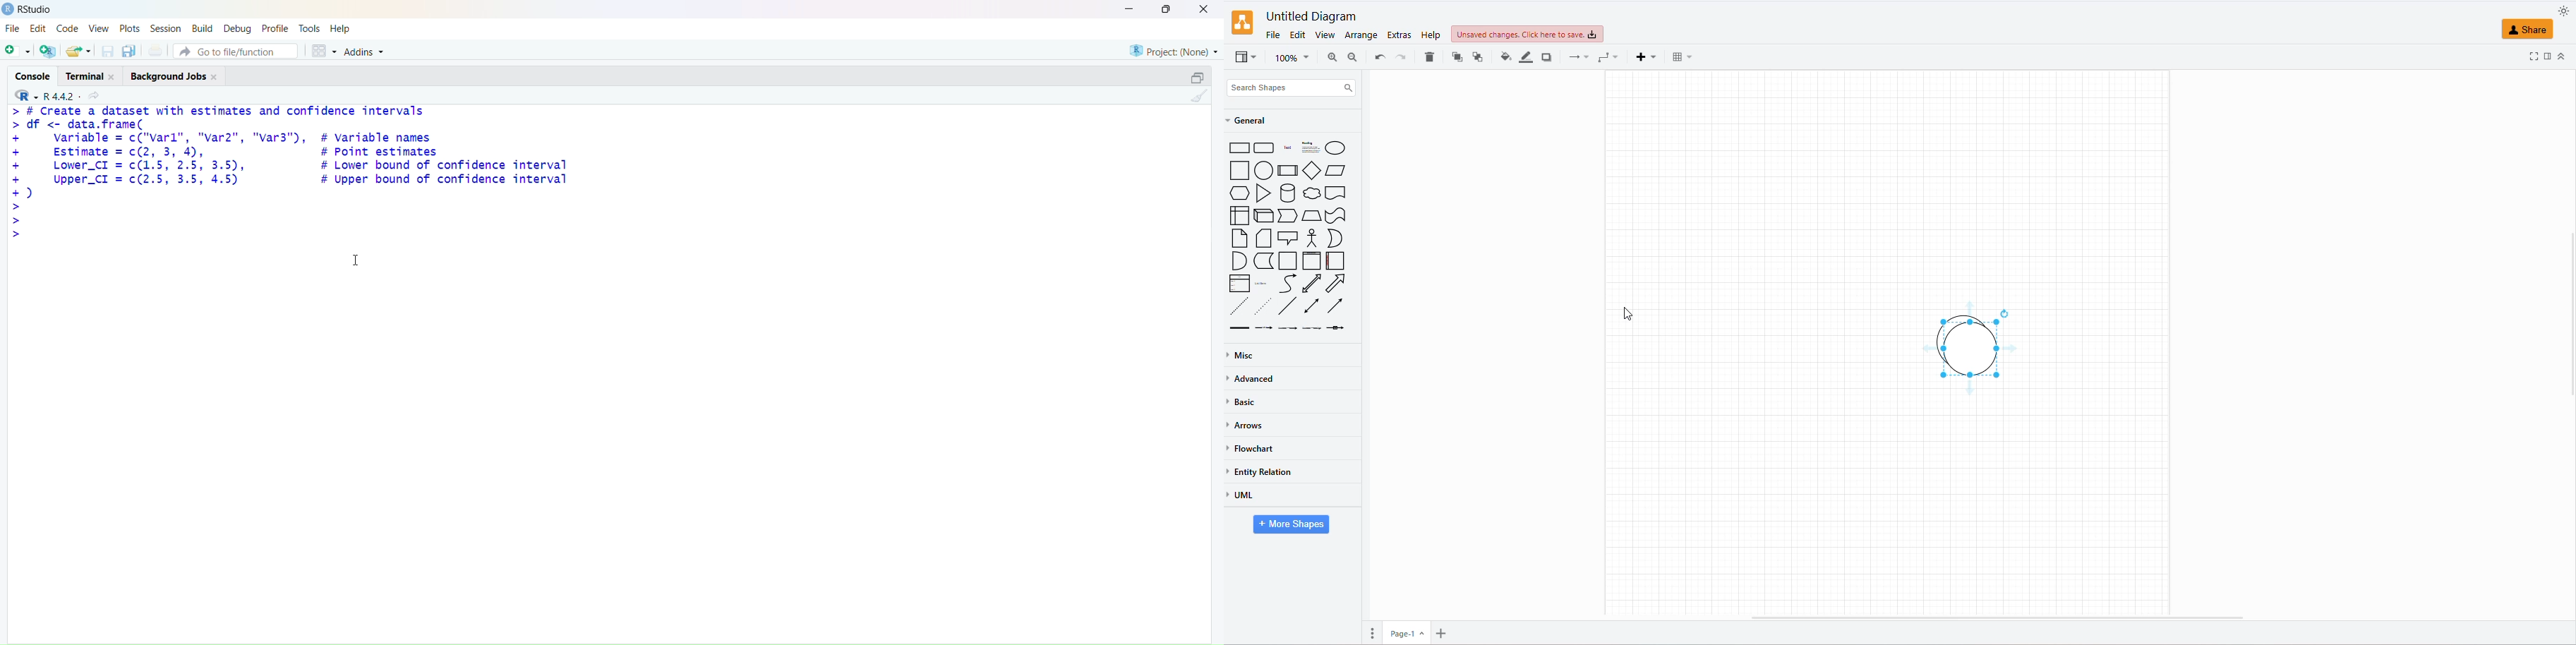 This screenshot has width=2576, height=672. I want to click on ADVANCED, so click(1256, 378).